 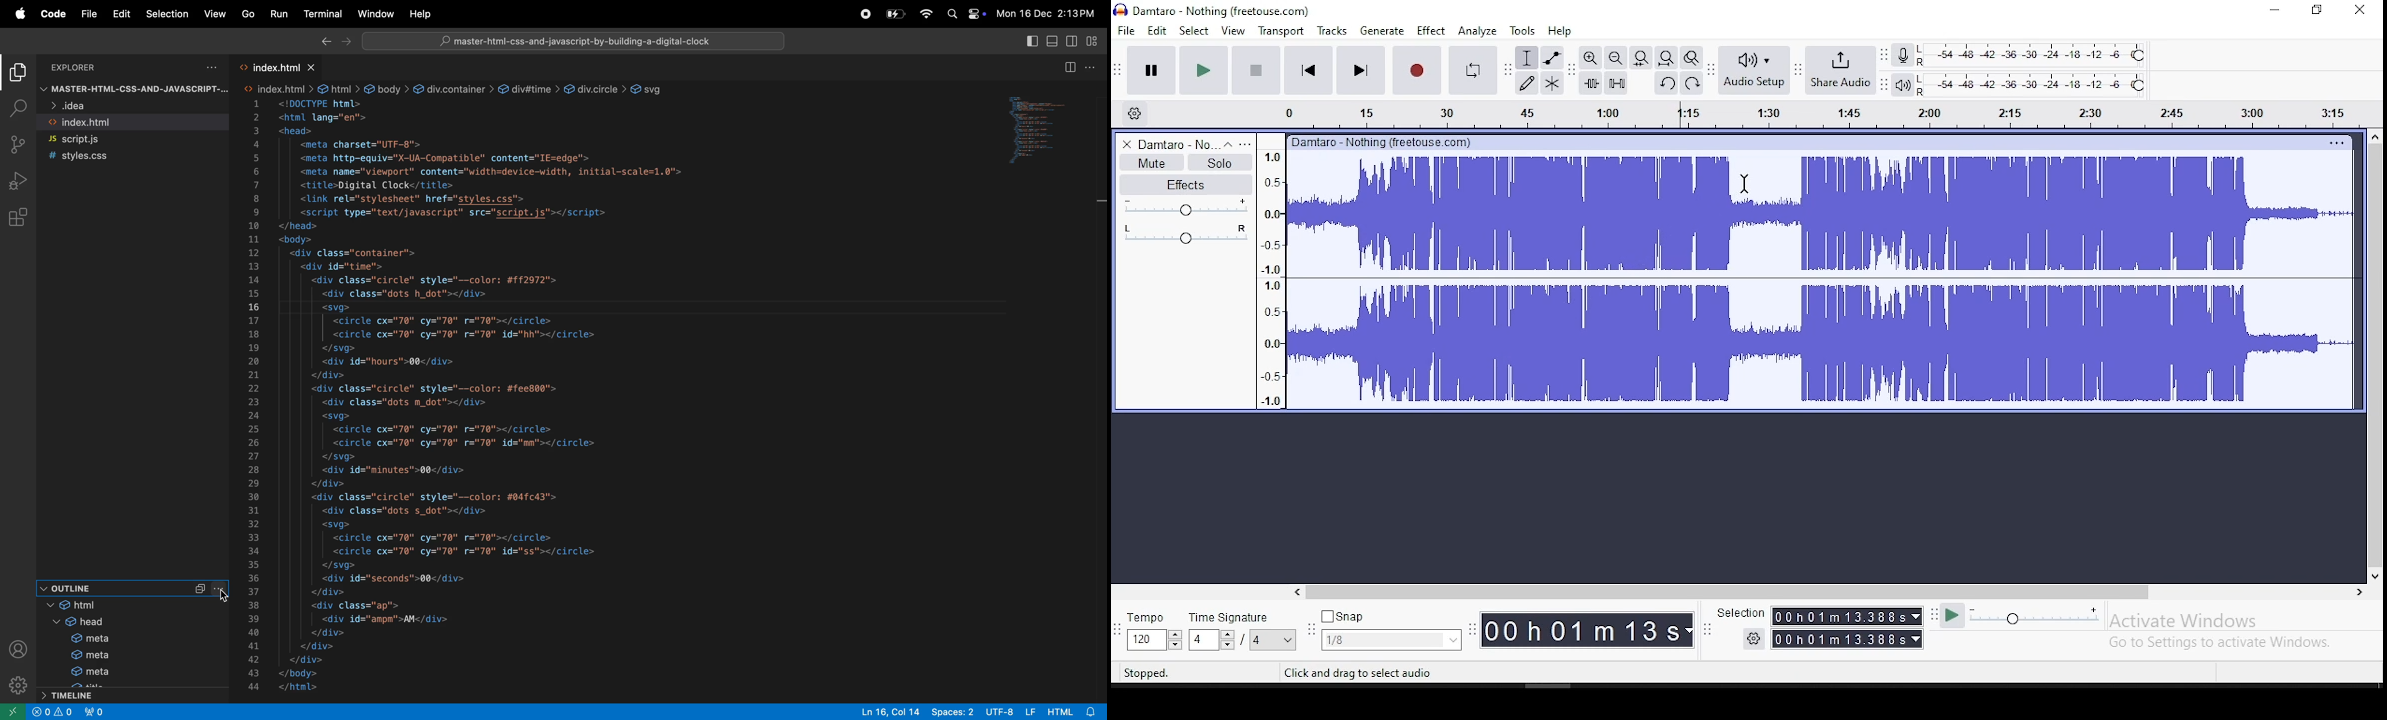 I want to click on apple widgets, so click(x=975, y=14).